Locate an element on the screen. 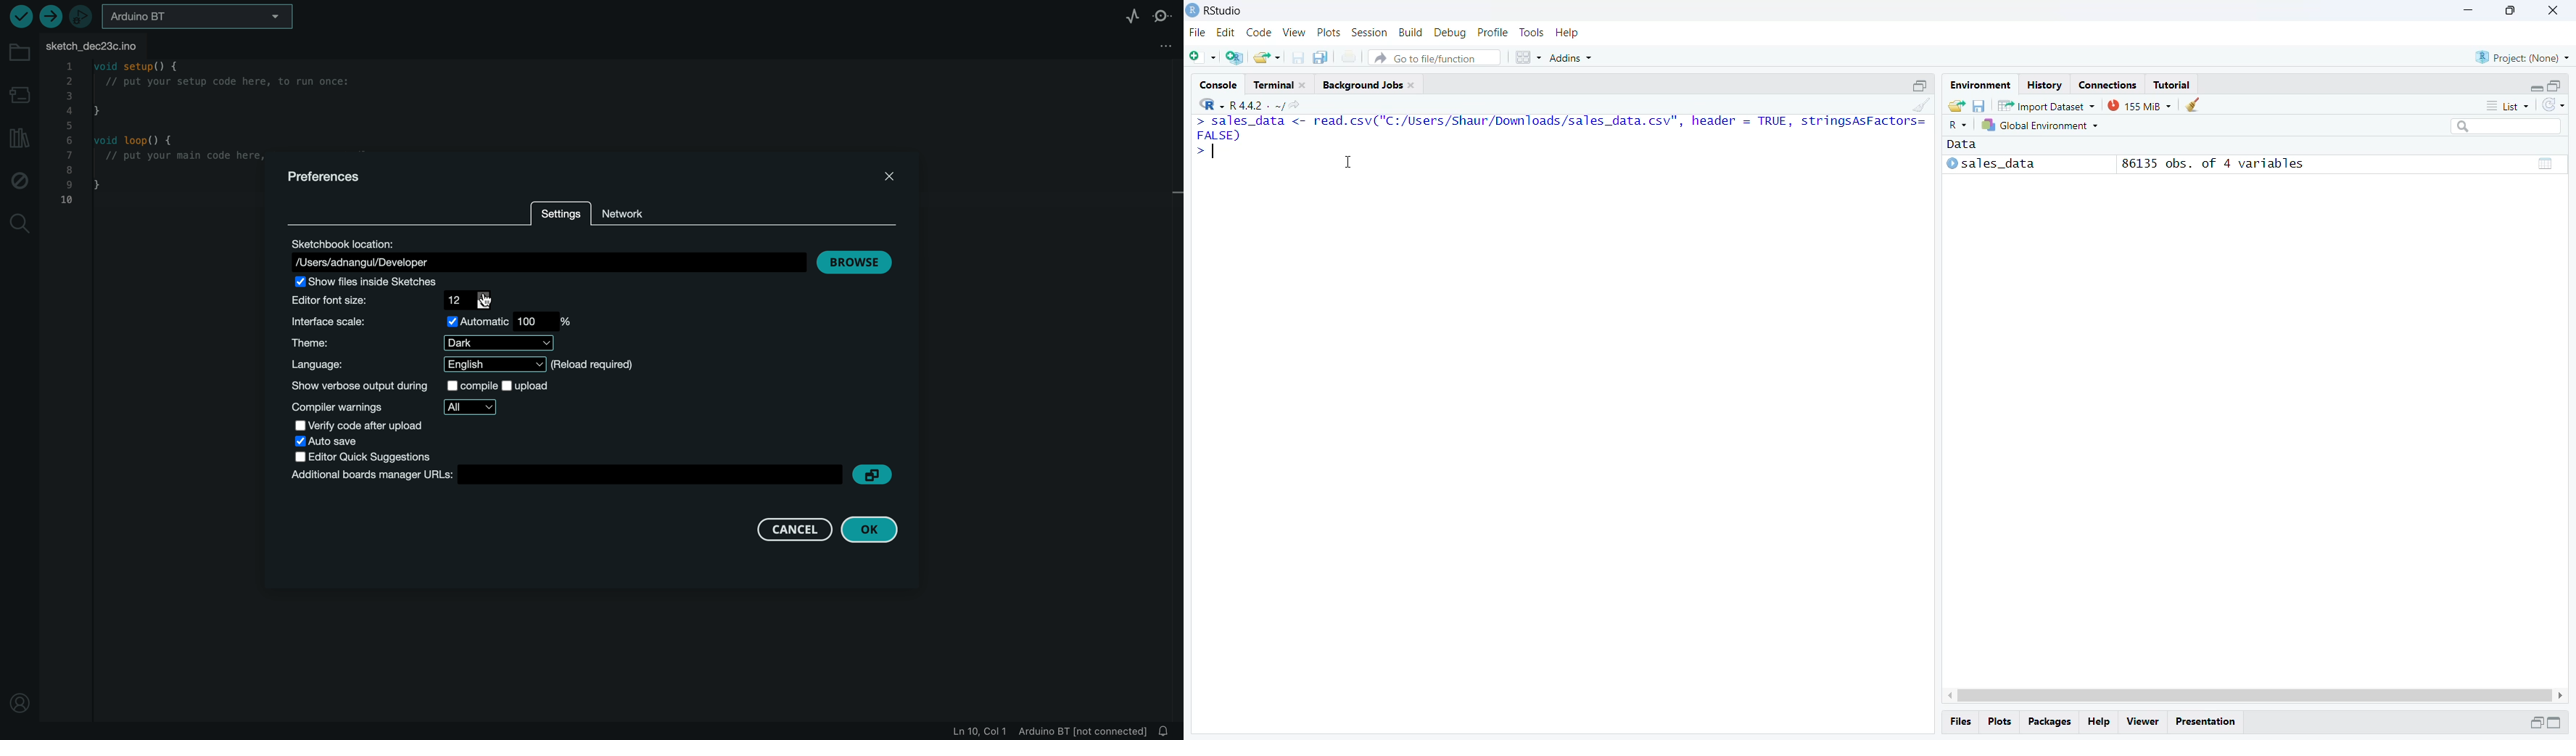 This screenshot has width=2576, height=756. Background Jobs is located at coordinates (1369, 85).